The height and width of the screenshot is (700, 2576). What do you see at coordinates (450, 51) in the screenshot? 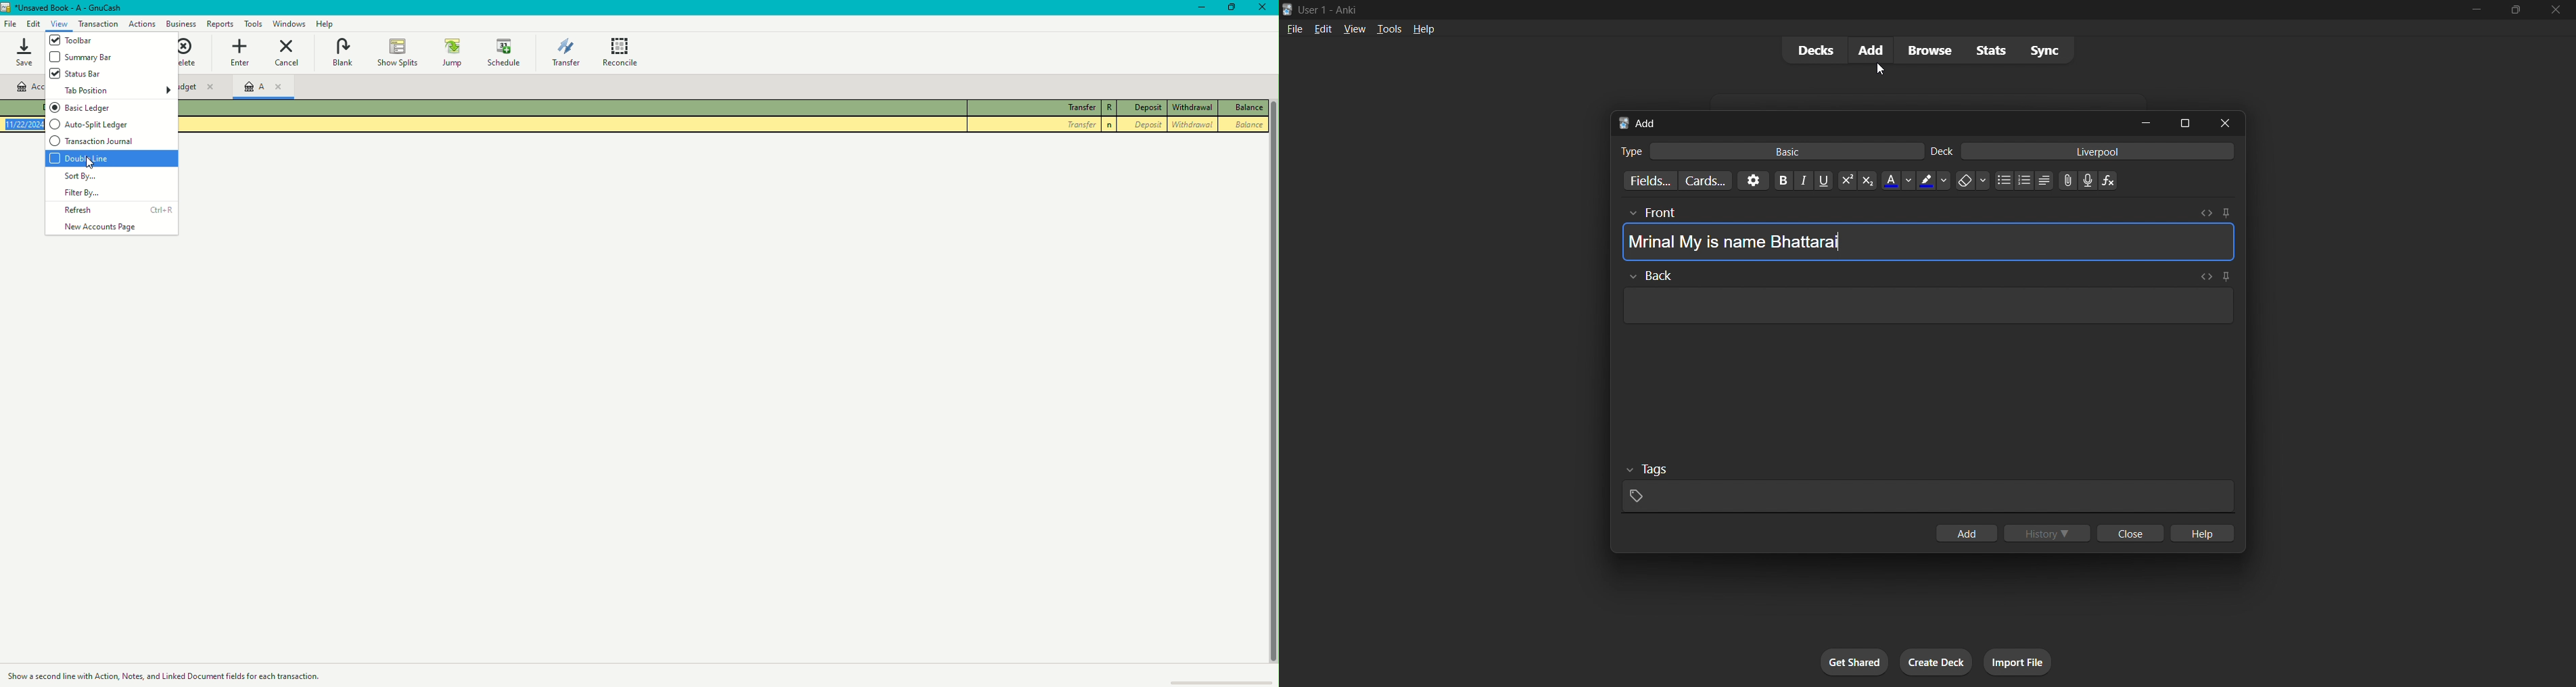
I see `Jump` at bounding box center [450, 51].